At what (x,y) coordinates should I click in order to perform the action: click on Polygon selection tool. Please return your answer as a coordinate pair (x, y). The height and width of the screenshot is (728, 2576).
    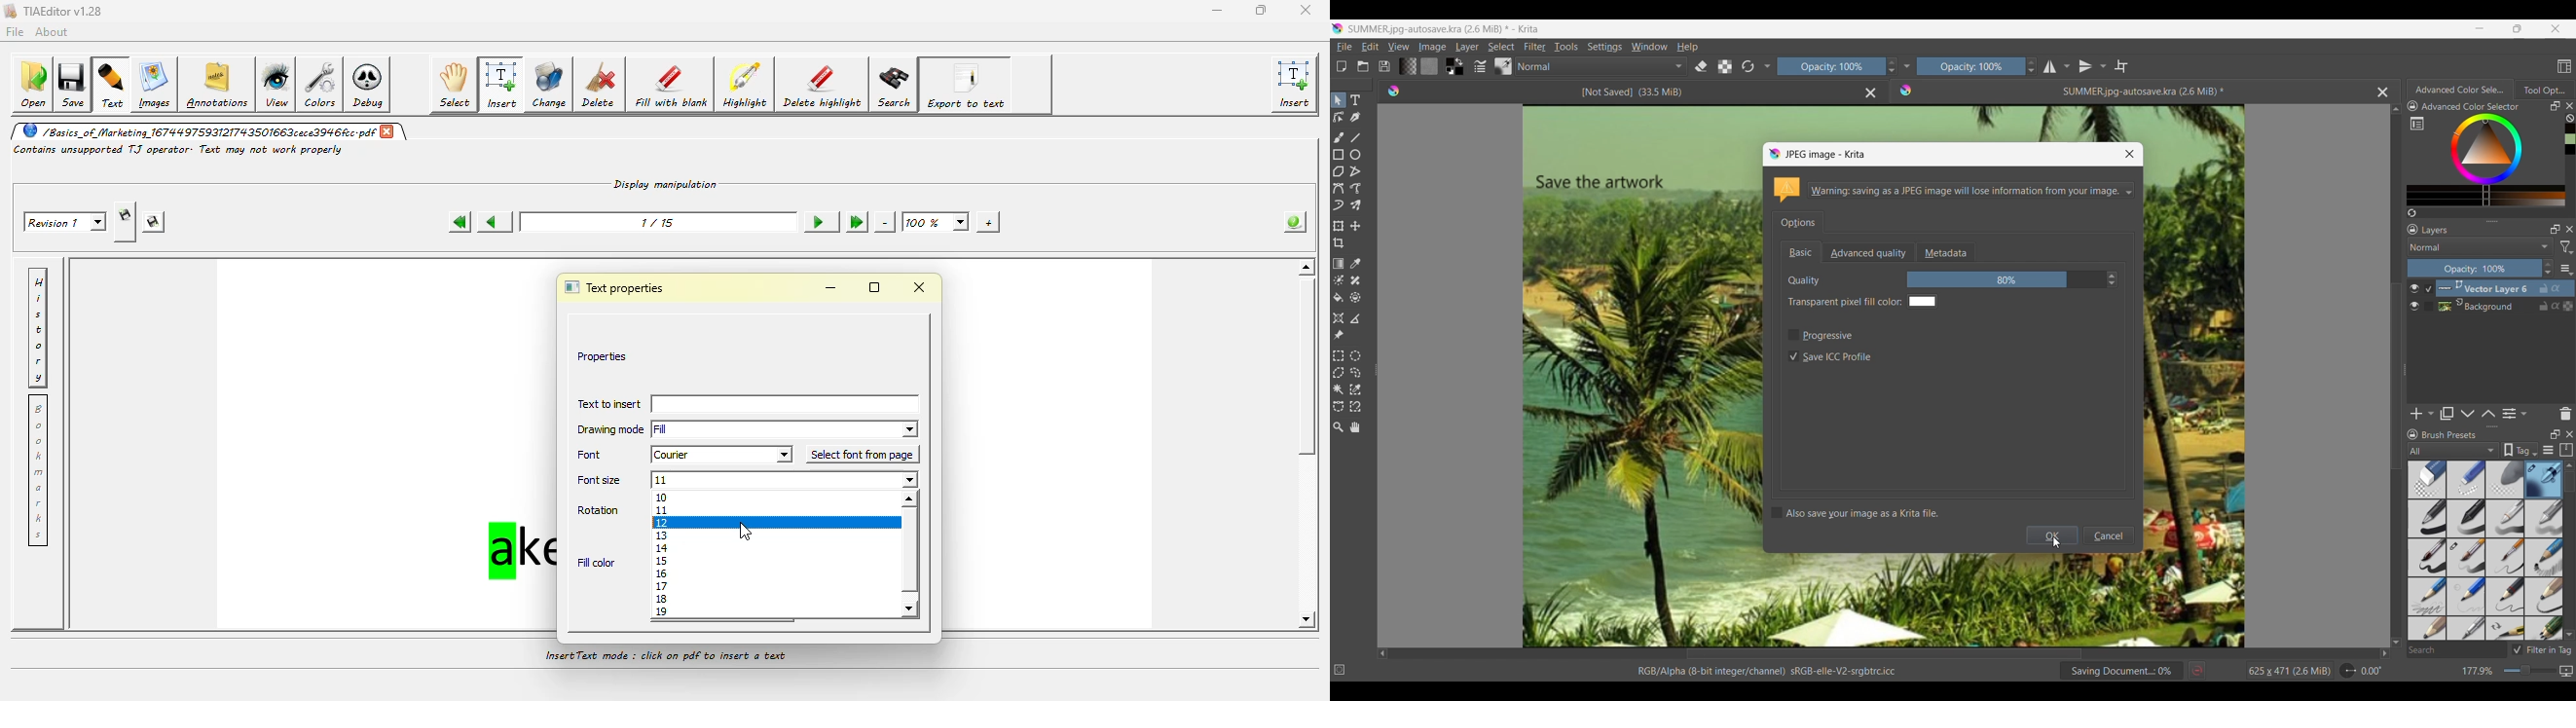
    Looking at the image, I should click on (1339, 373).